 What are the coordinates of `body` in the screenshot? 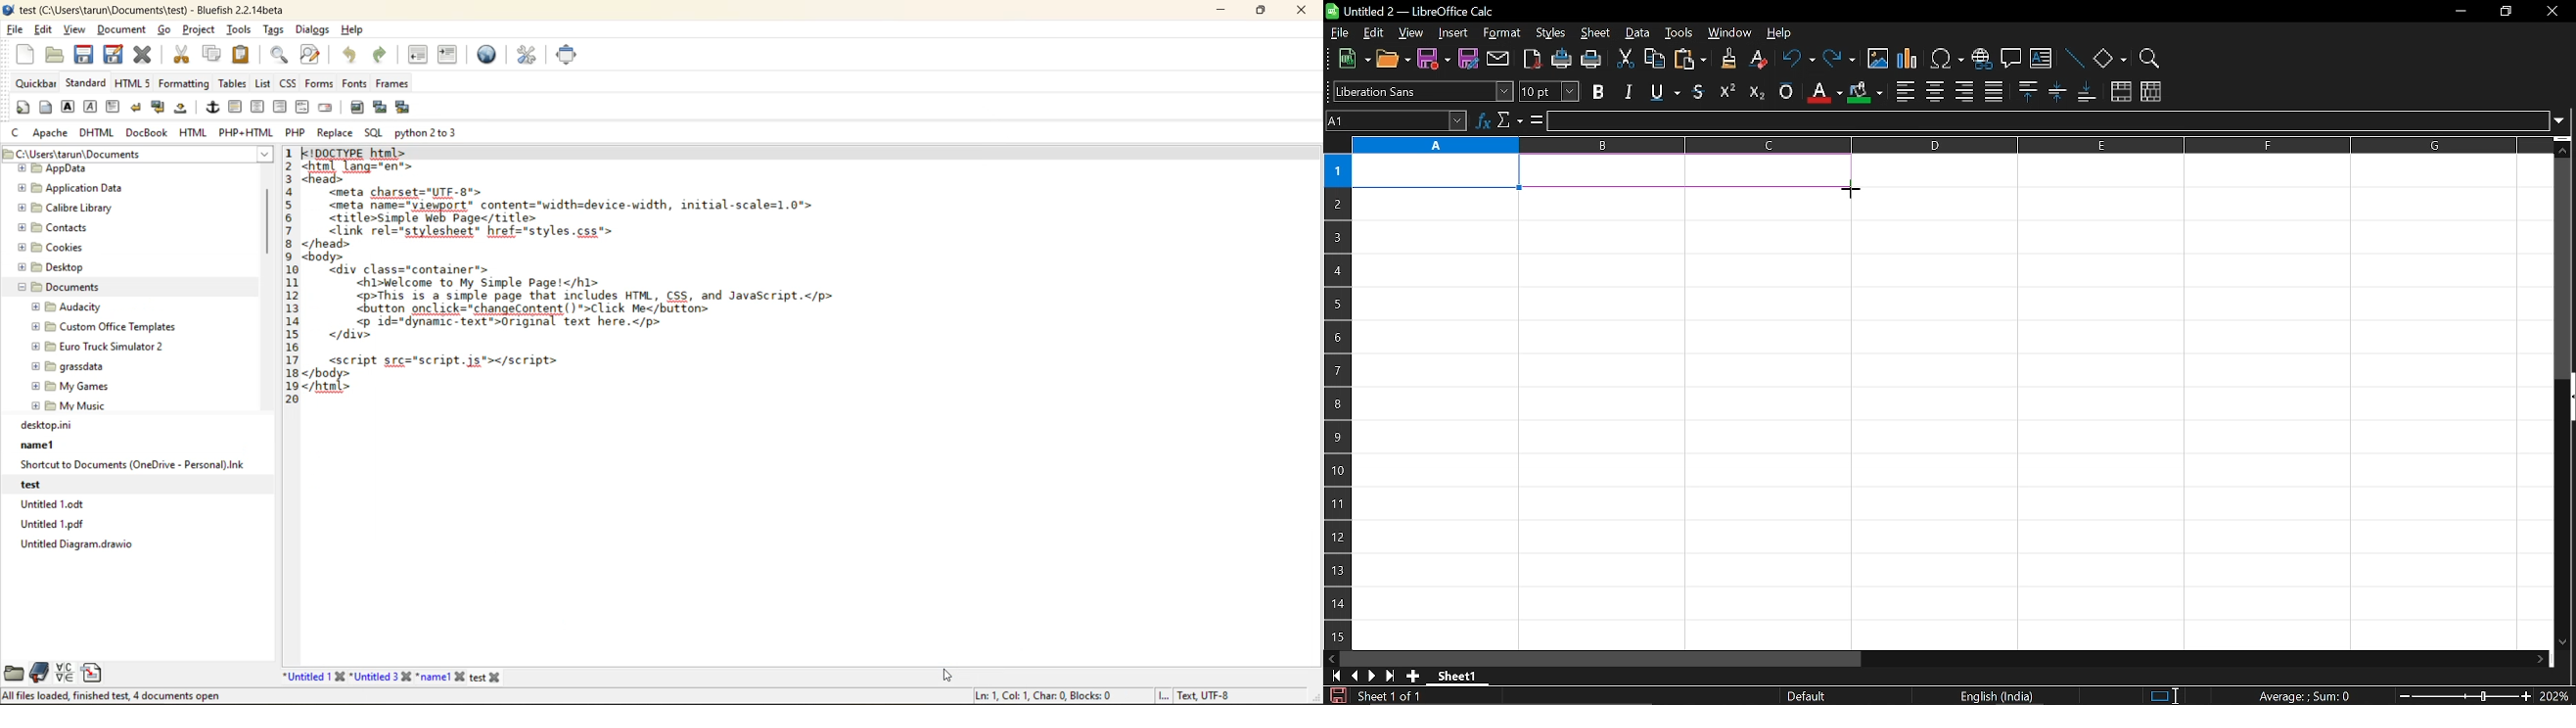 It's located at (46, 109).